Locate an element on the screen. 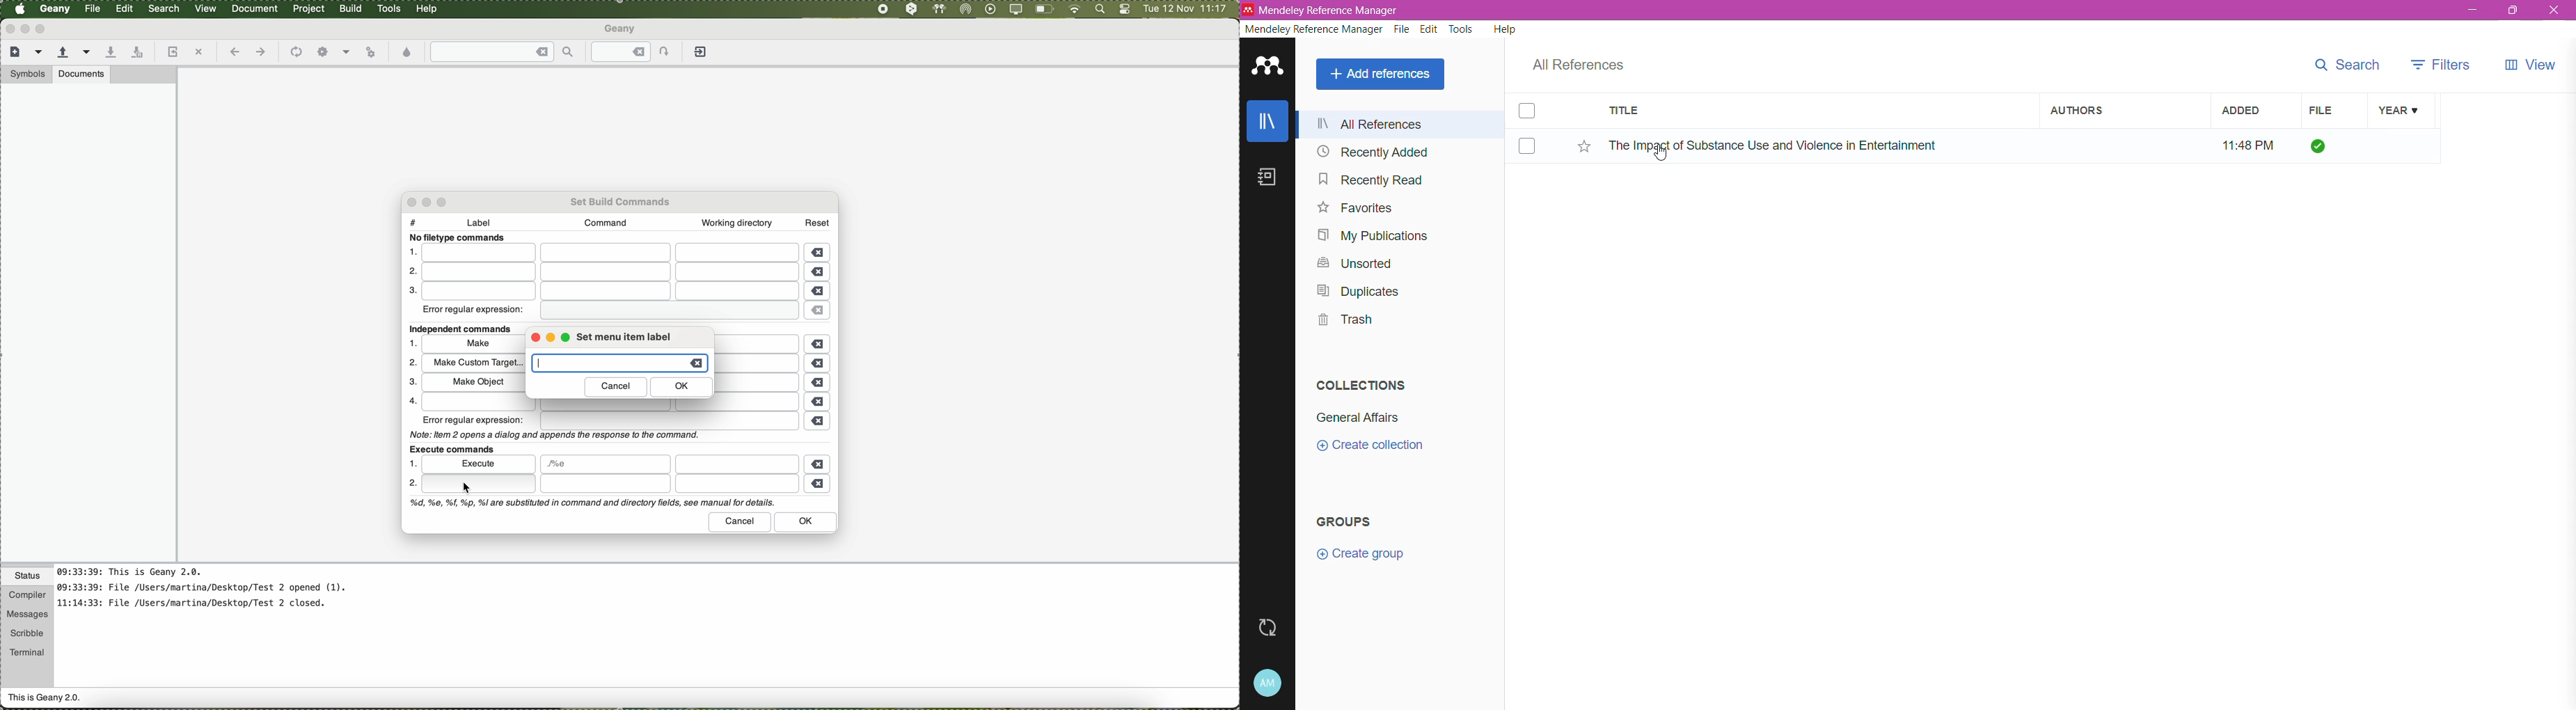  cancel button is located at coordinates (741, 522).